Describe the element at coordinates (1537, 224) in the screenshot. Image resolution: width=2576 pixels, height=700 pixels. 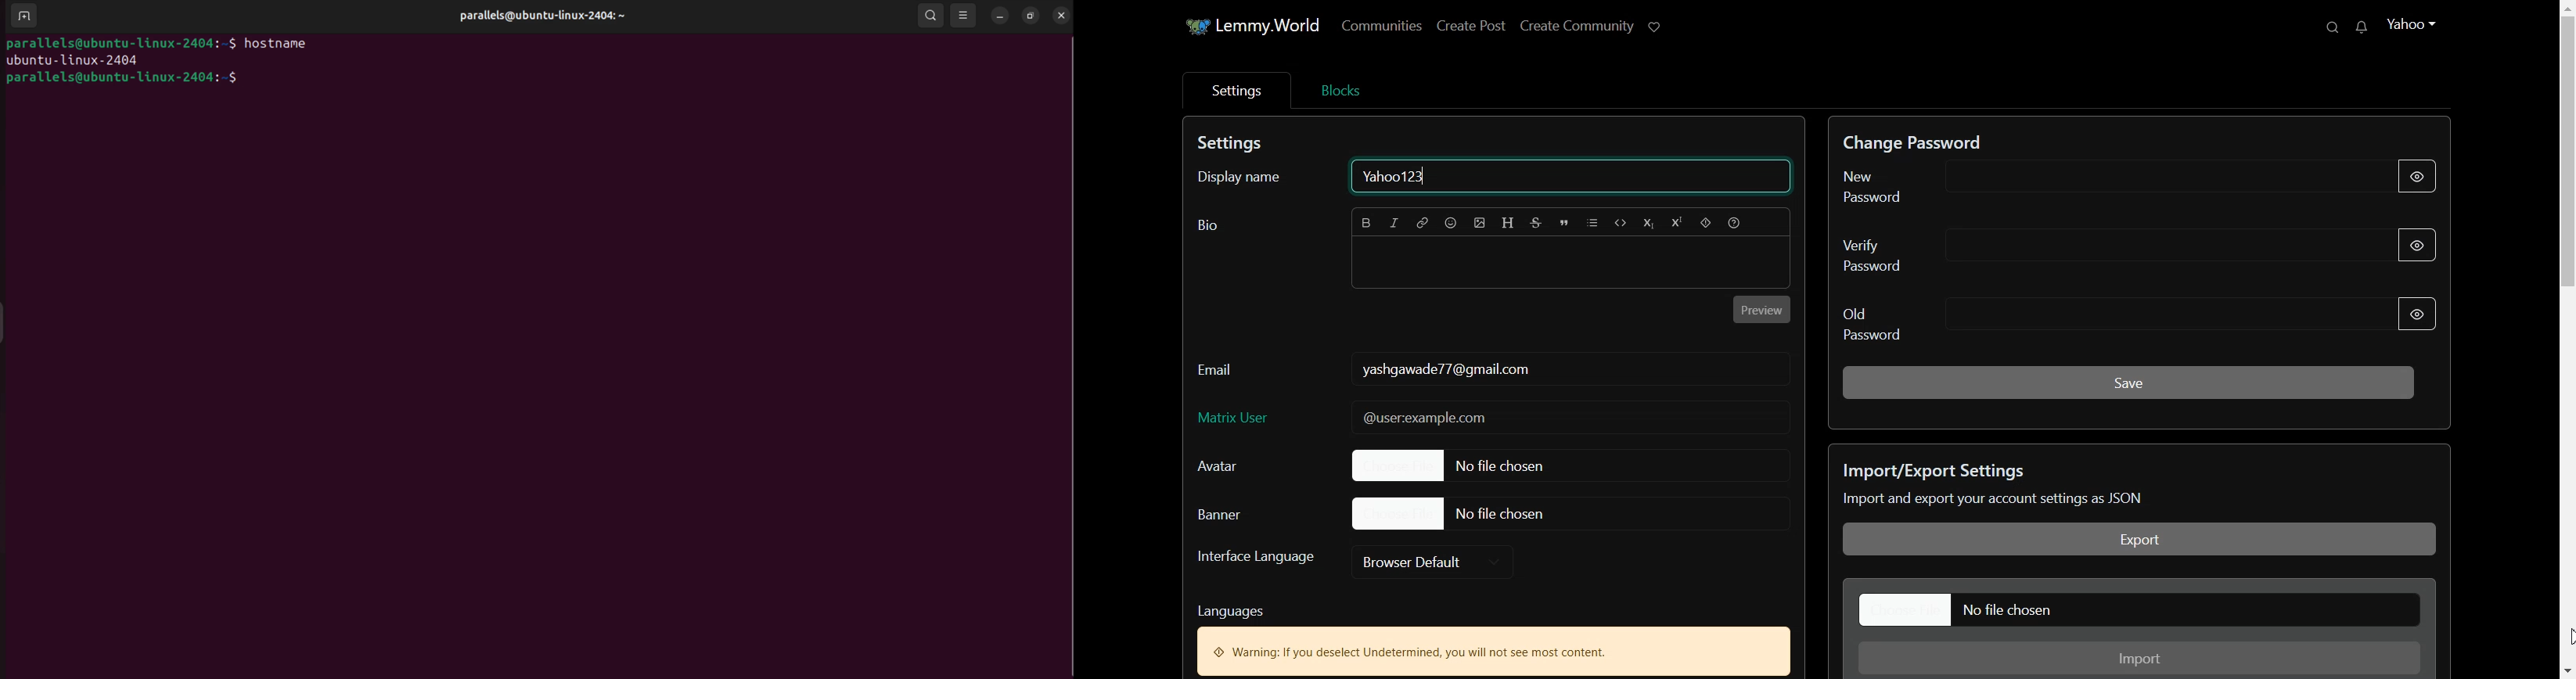
I see `Strikethrough` at that location.